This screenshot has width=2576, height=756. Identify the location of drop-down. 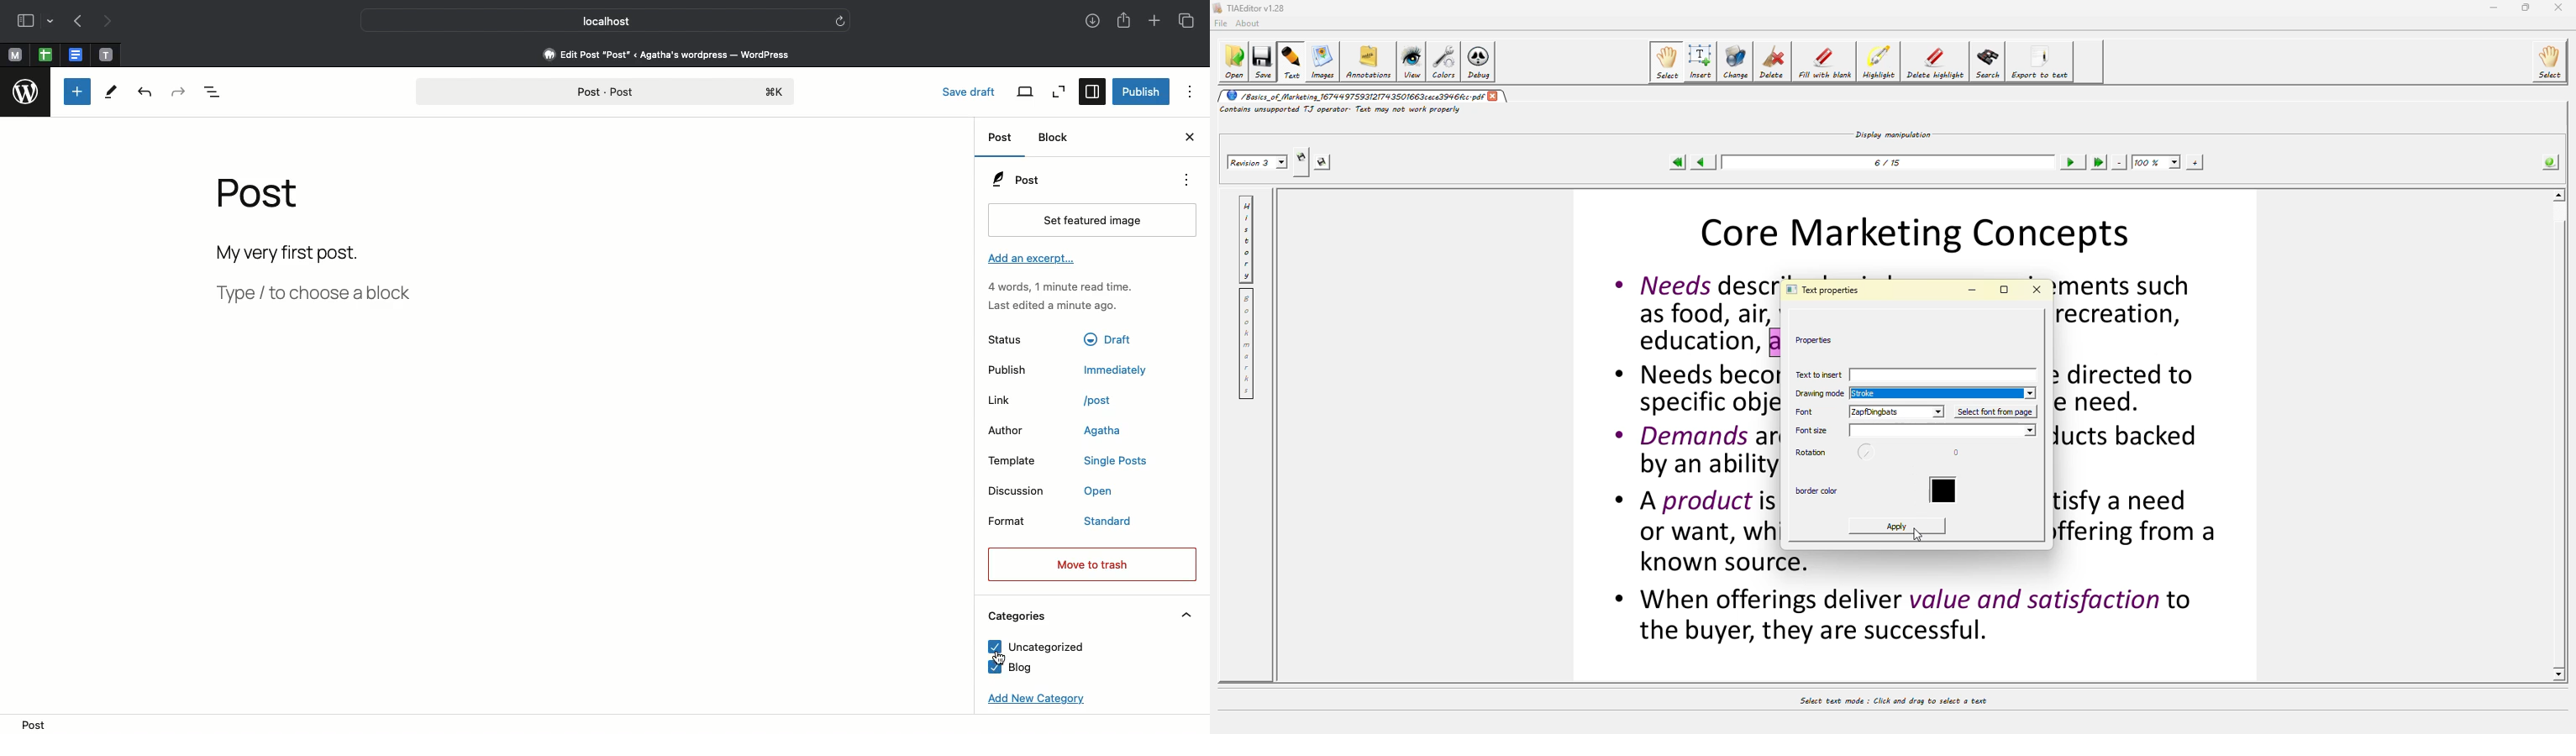
(52, 23).